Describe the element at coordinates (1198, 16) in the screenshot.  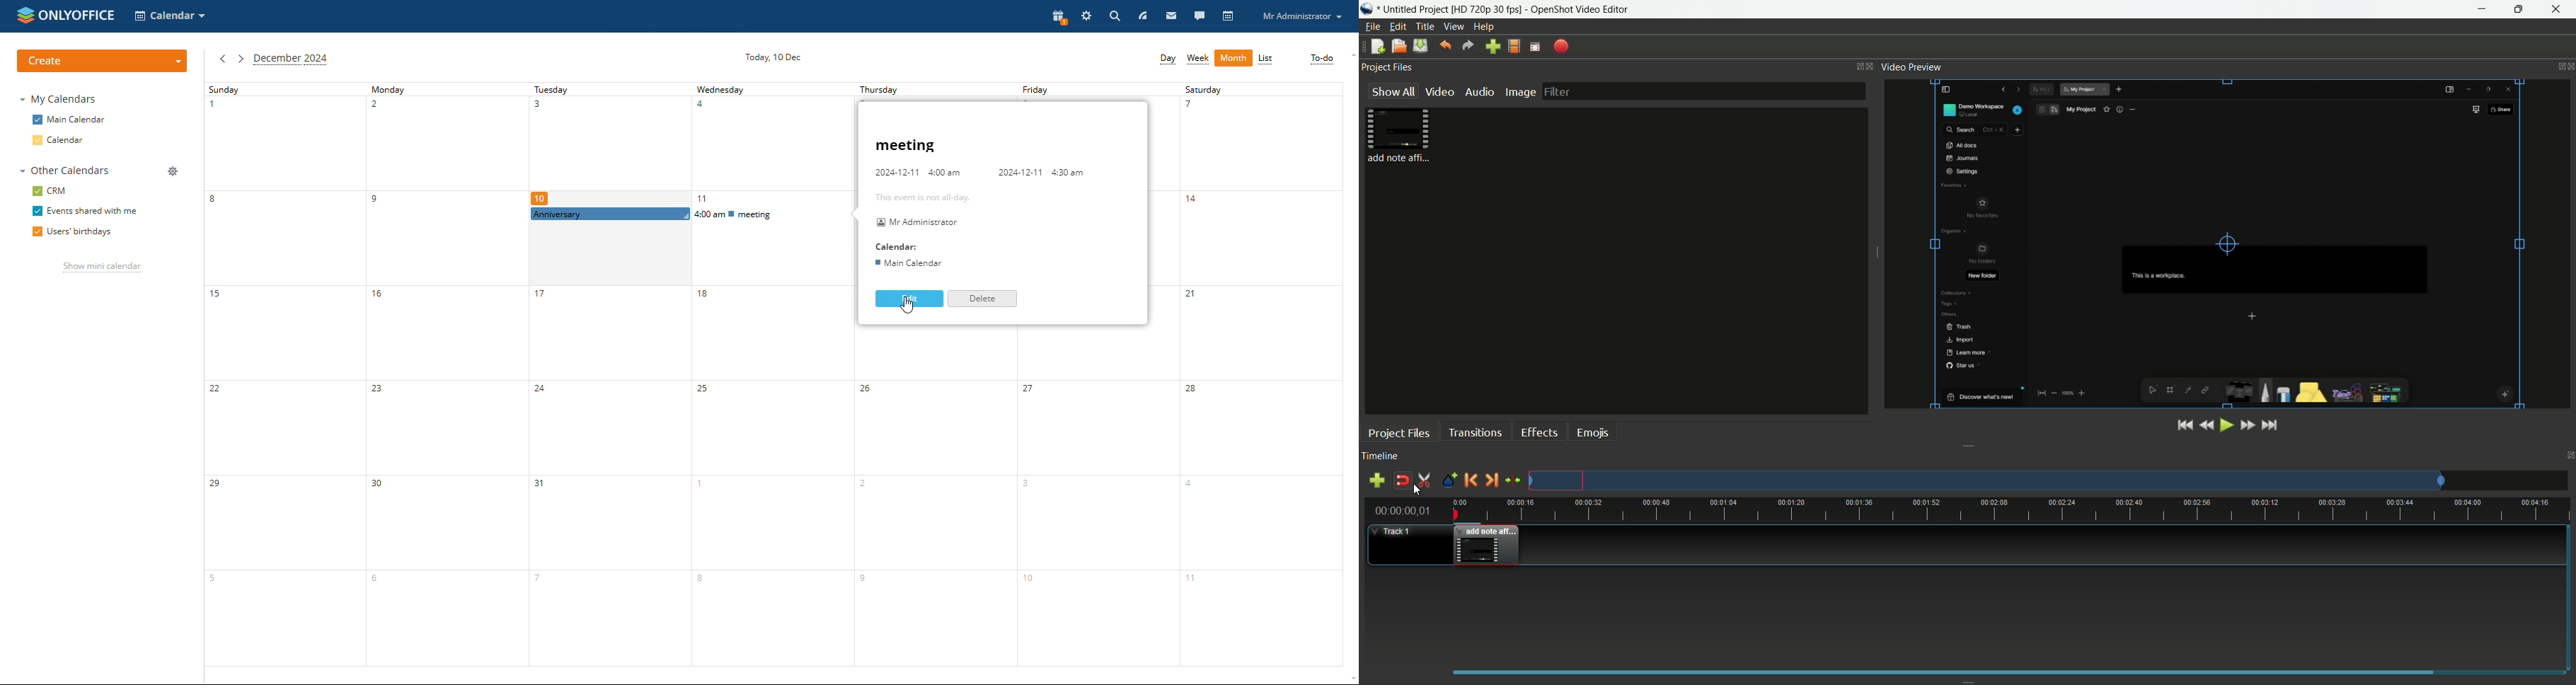
I see `talk` at that location.